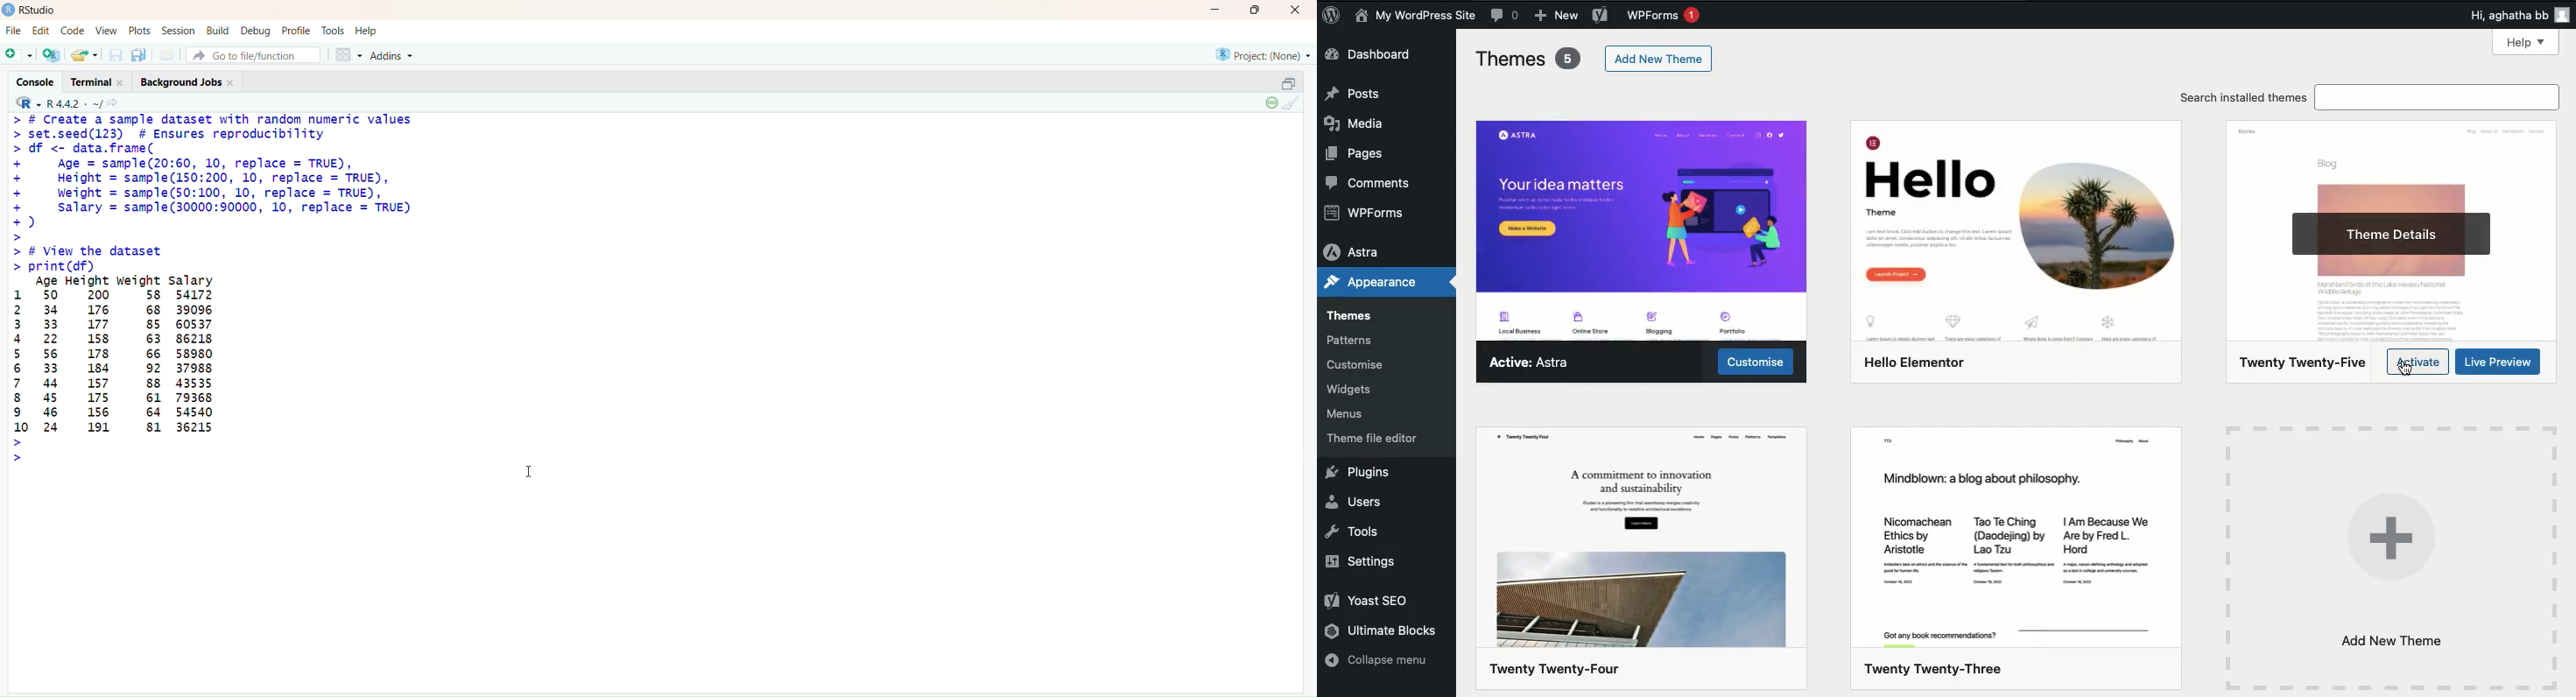 Image resolution: width=2576 pixels, height=700 pixels. What do you see at coordinates (1294, 104) in the screenshot?
I see `Clear Console (Ctrl + L)` at bounding box center [1294, 104].